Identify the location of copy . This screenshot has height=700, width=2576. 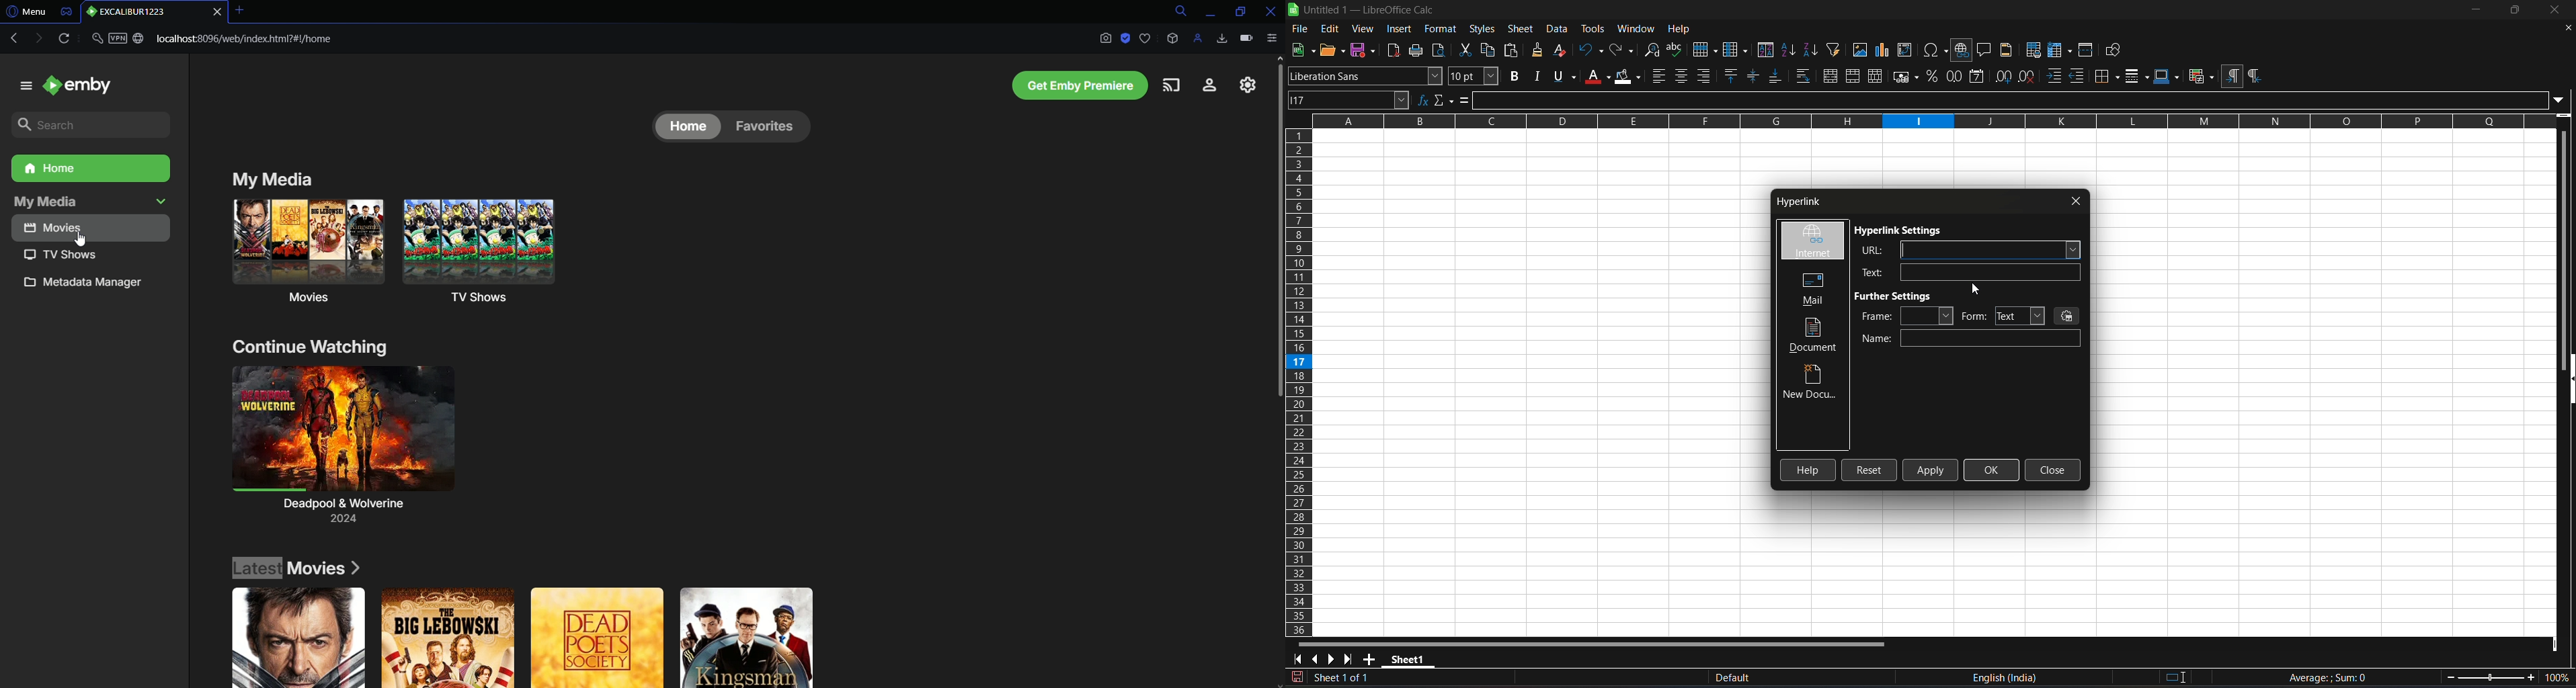
(1489, 48).